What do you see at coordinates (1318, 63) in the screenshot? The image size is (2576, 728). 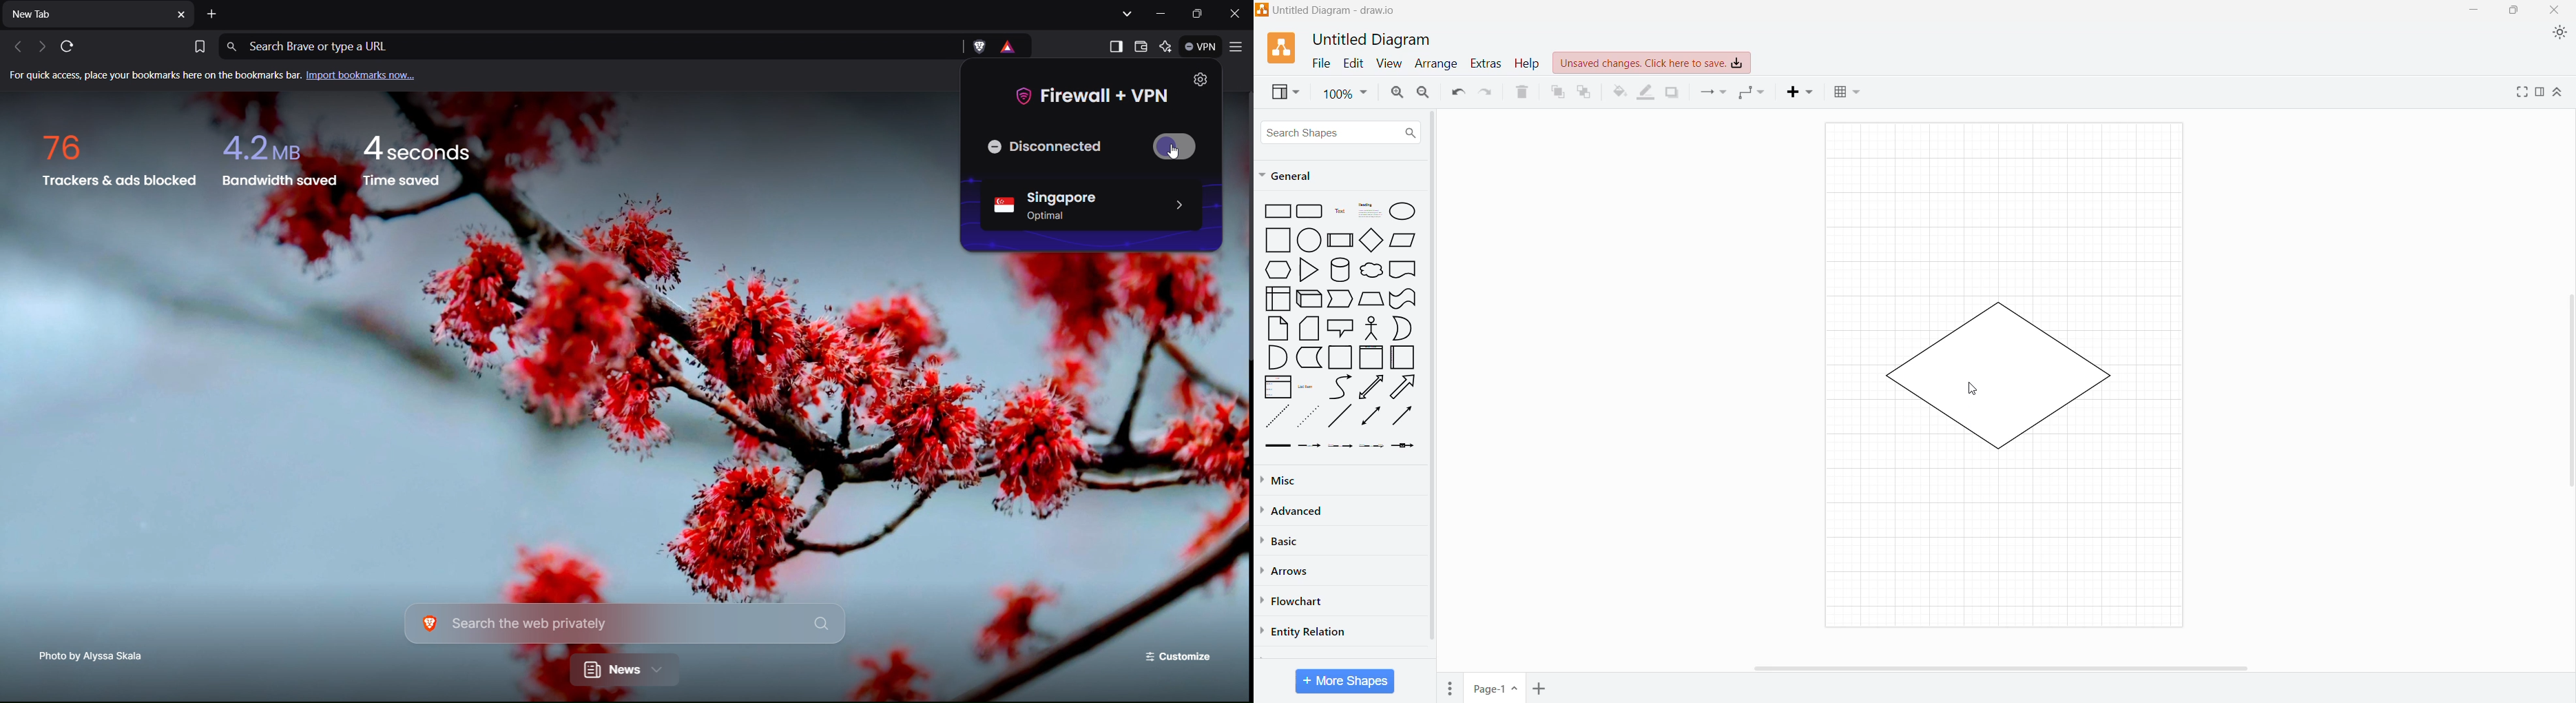 I see `File` at bounding box center [1318, 63].